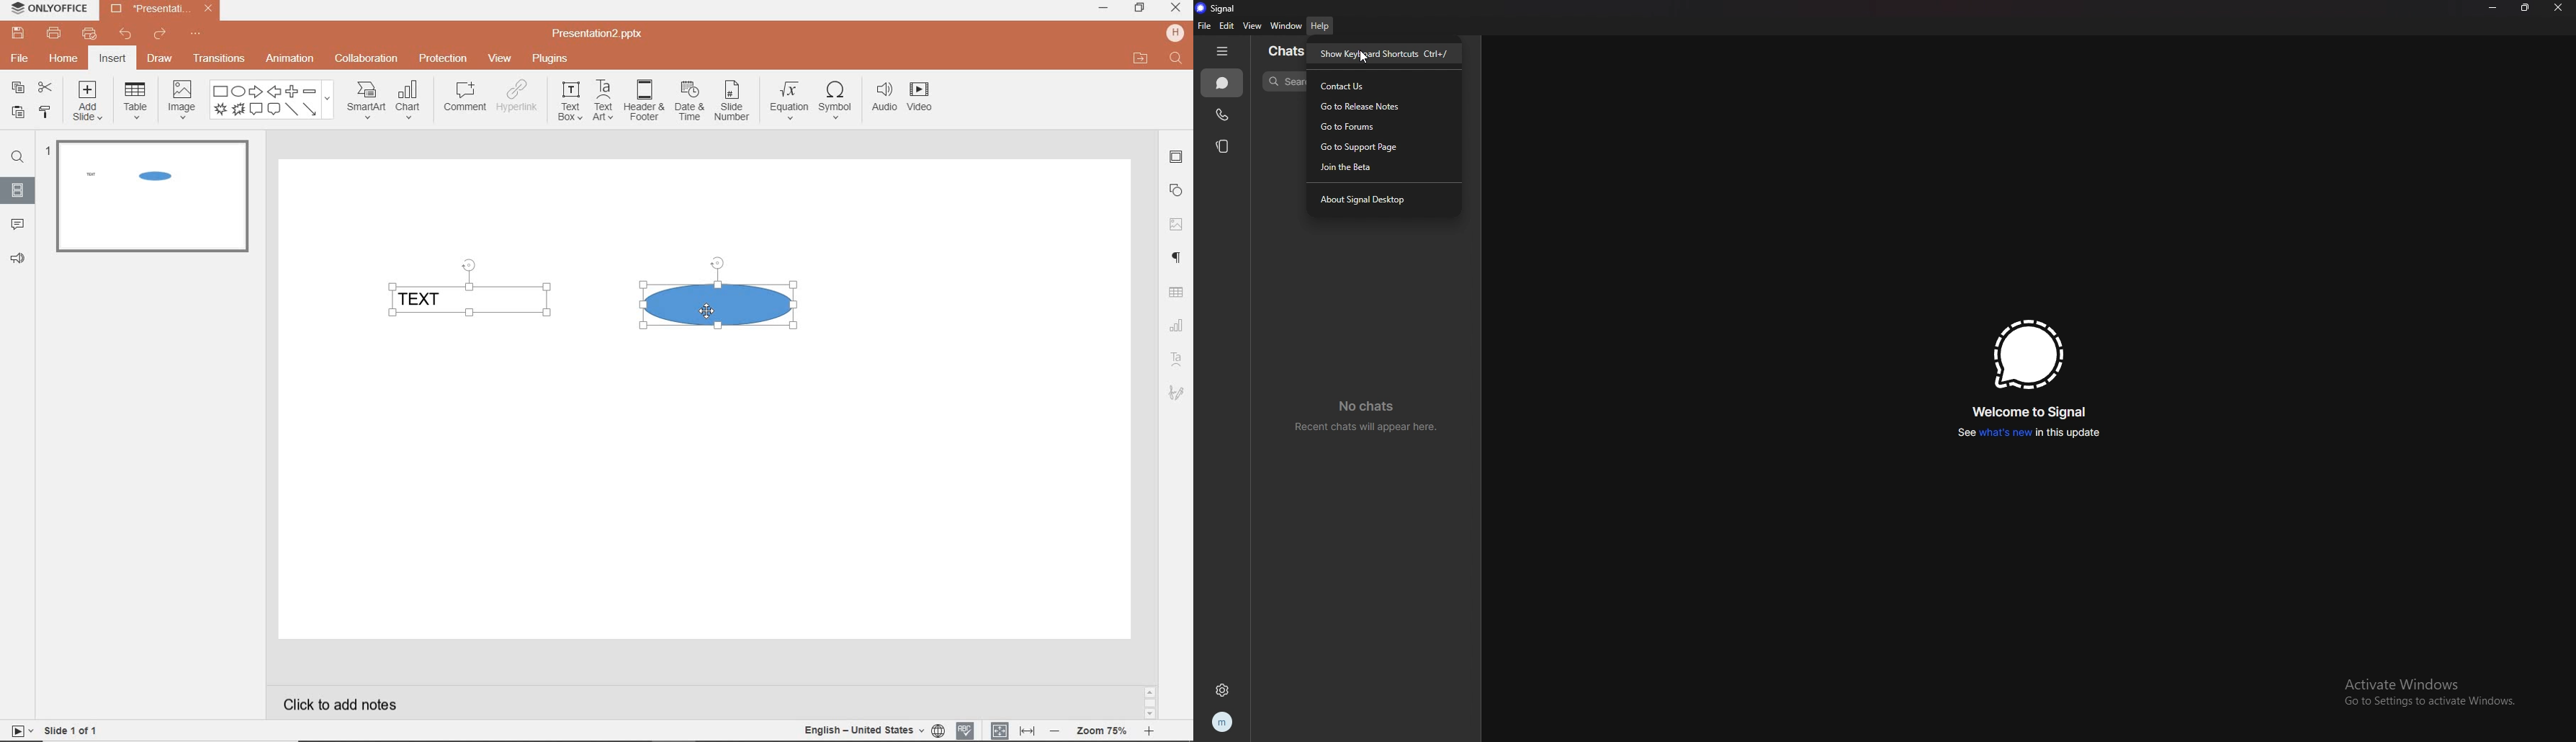  What do you see at coordinates (45, 112) in the screenshot?
I see `copy style` at bounding box center [45, 112].